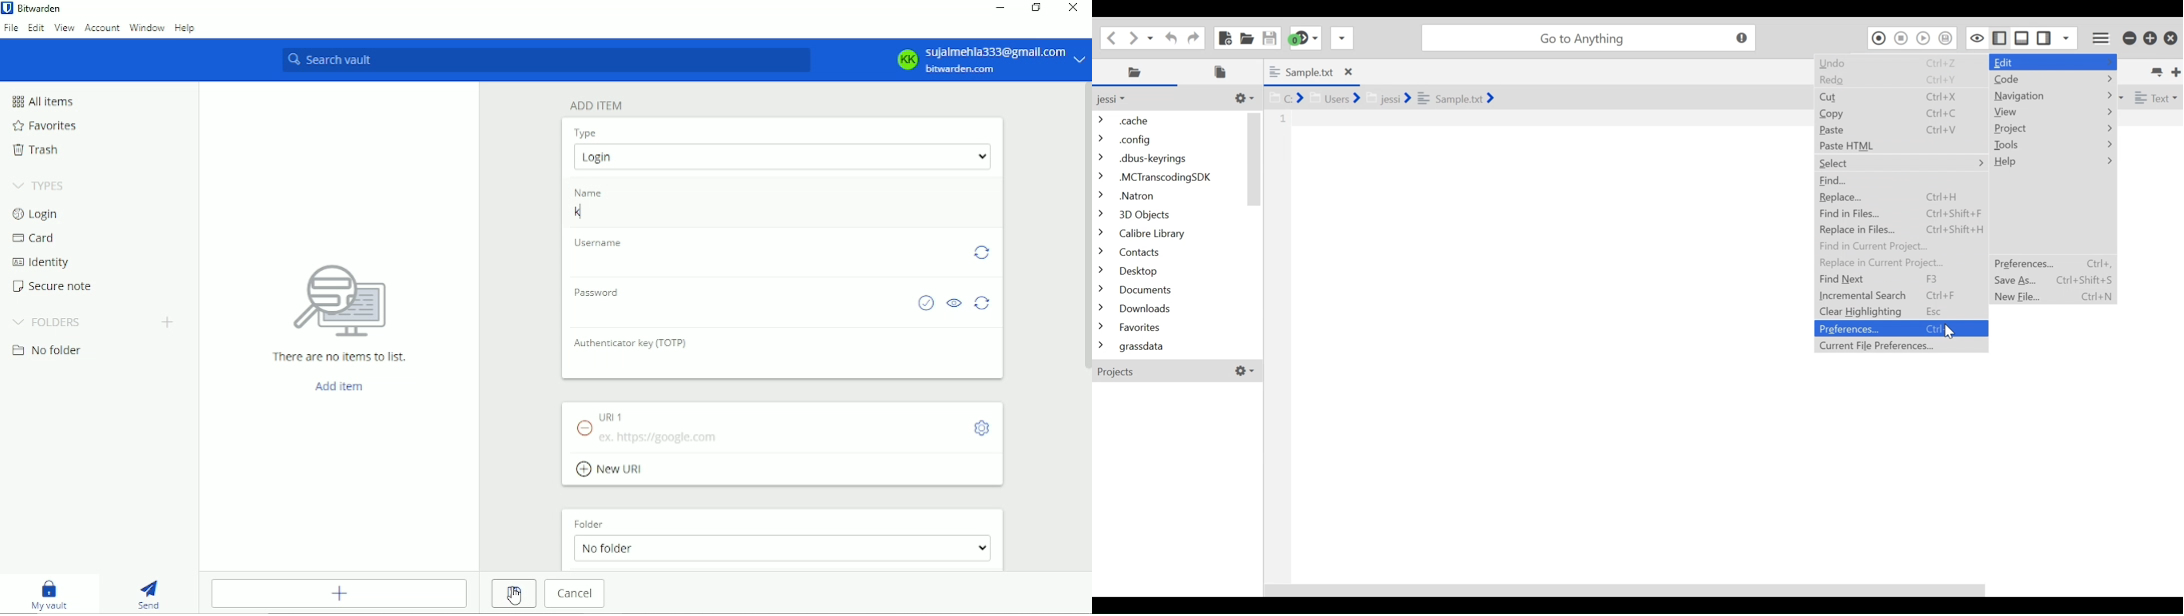  I want to click on bitwarden logo, so click(7, 8).